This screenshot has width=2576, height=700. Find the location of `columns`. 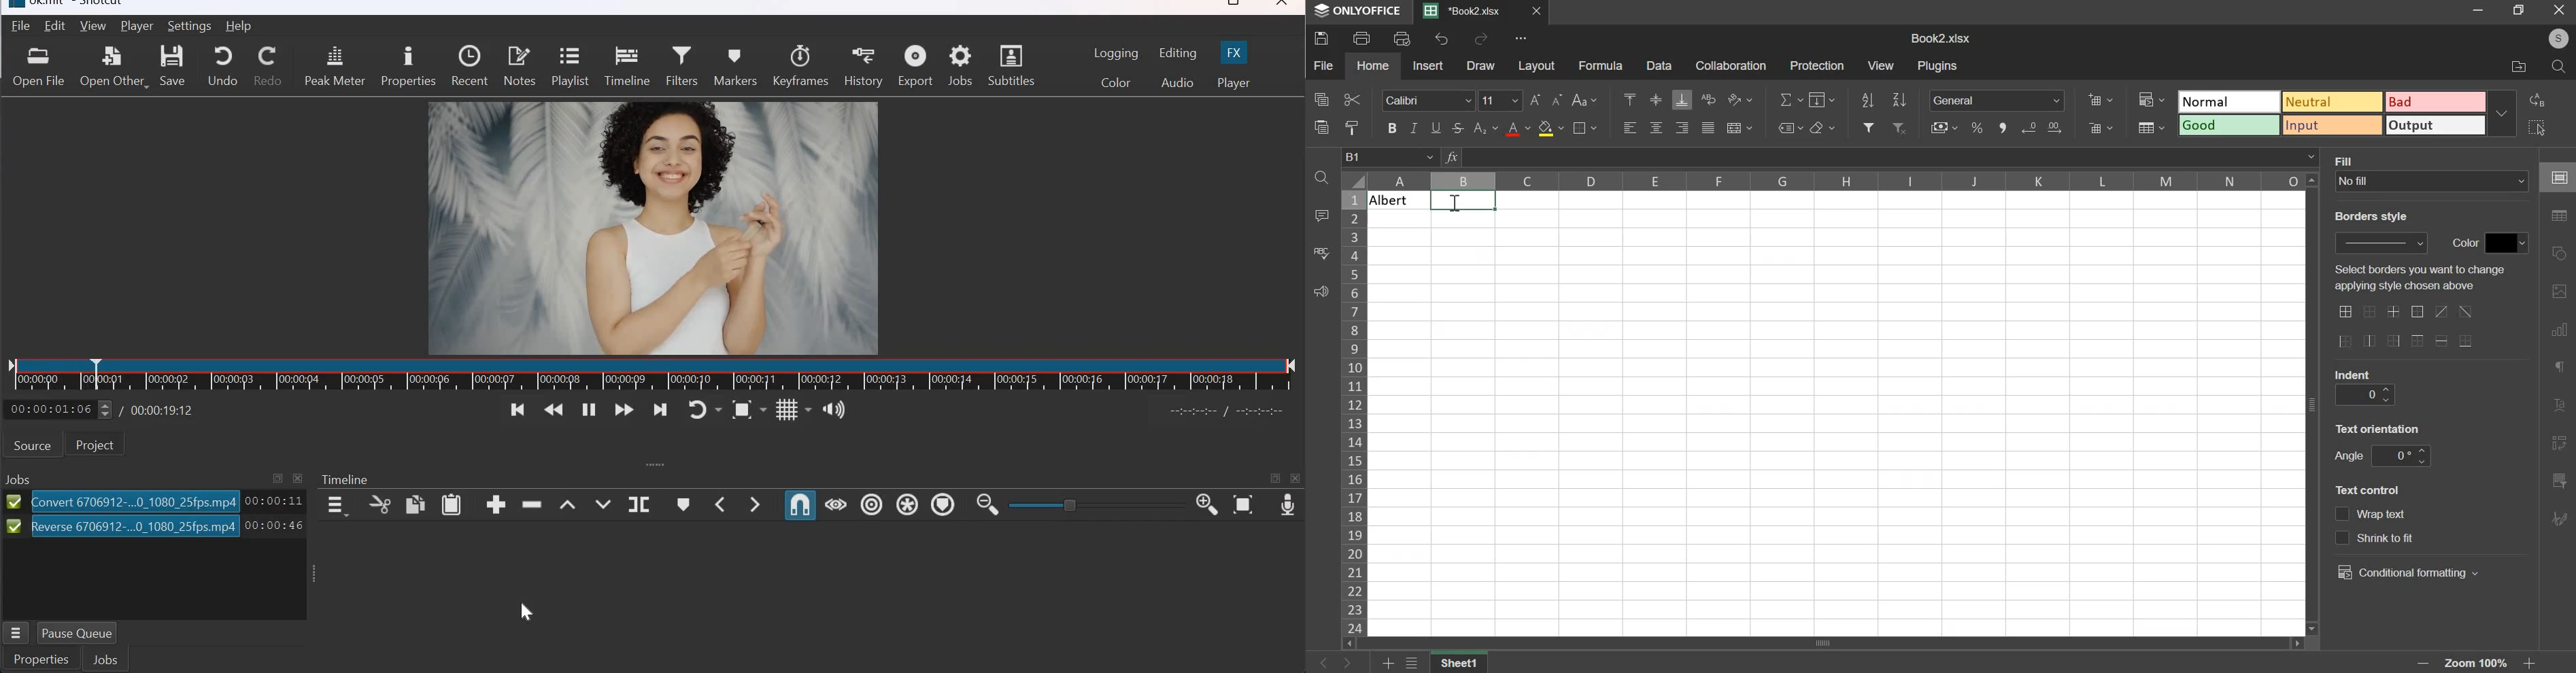

columns is located at coordinates (1835, 181).